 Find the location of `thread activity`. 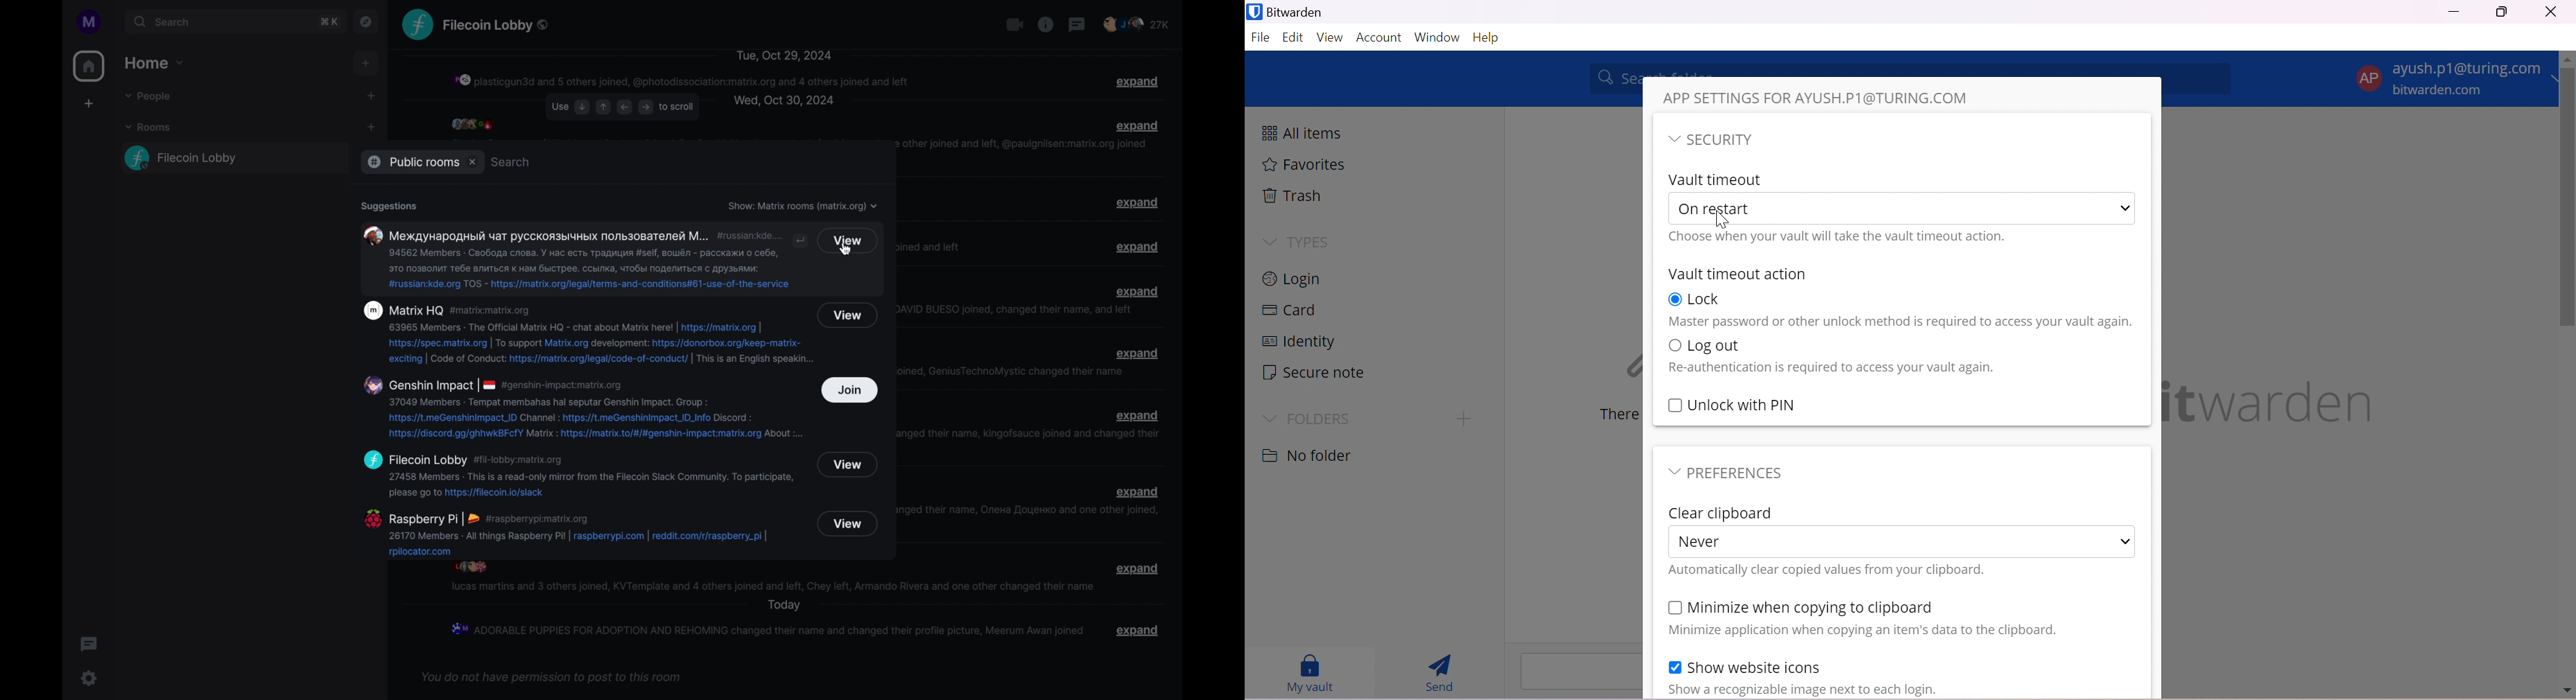

thread activity is located at coordinates (89, 644).